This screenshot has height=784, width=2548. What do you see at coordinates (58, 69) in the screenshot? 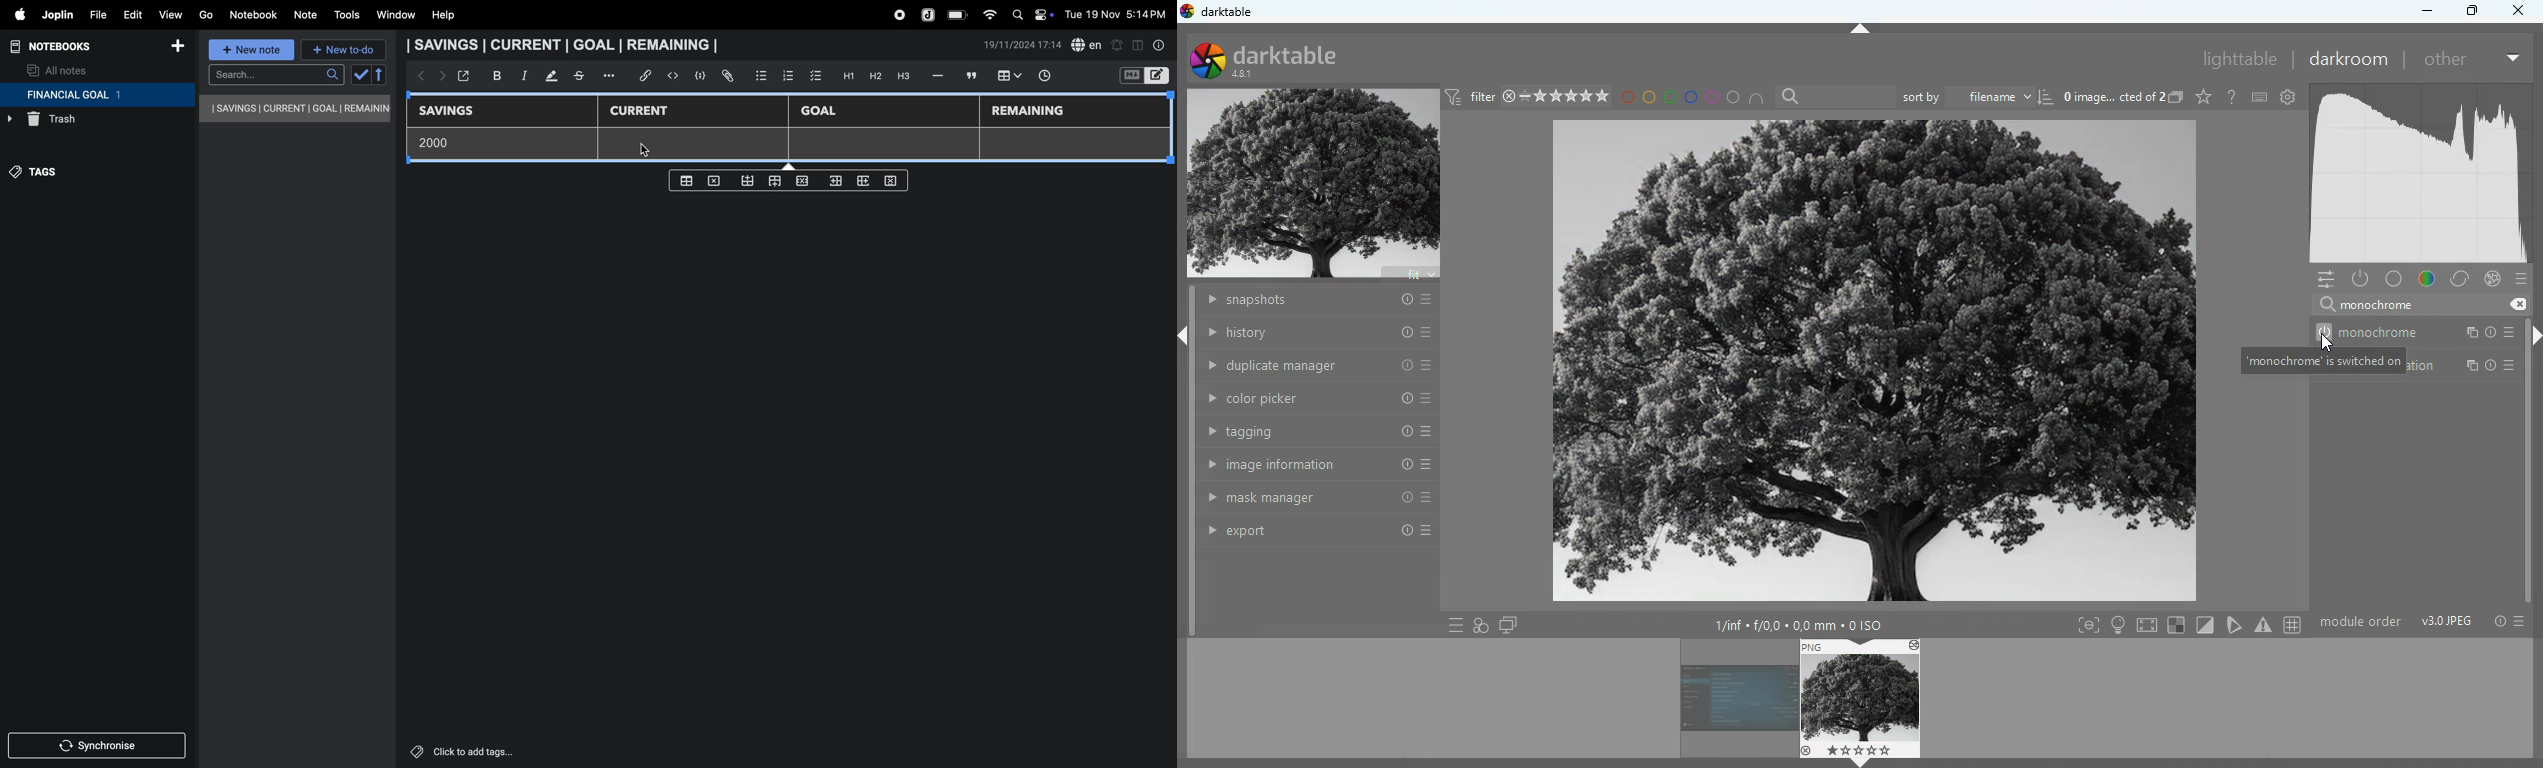
I see `all notes` at bounding box center [58, 69].